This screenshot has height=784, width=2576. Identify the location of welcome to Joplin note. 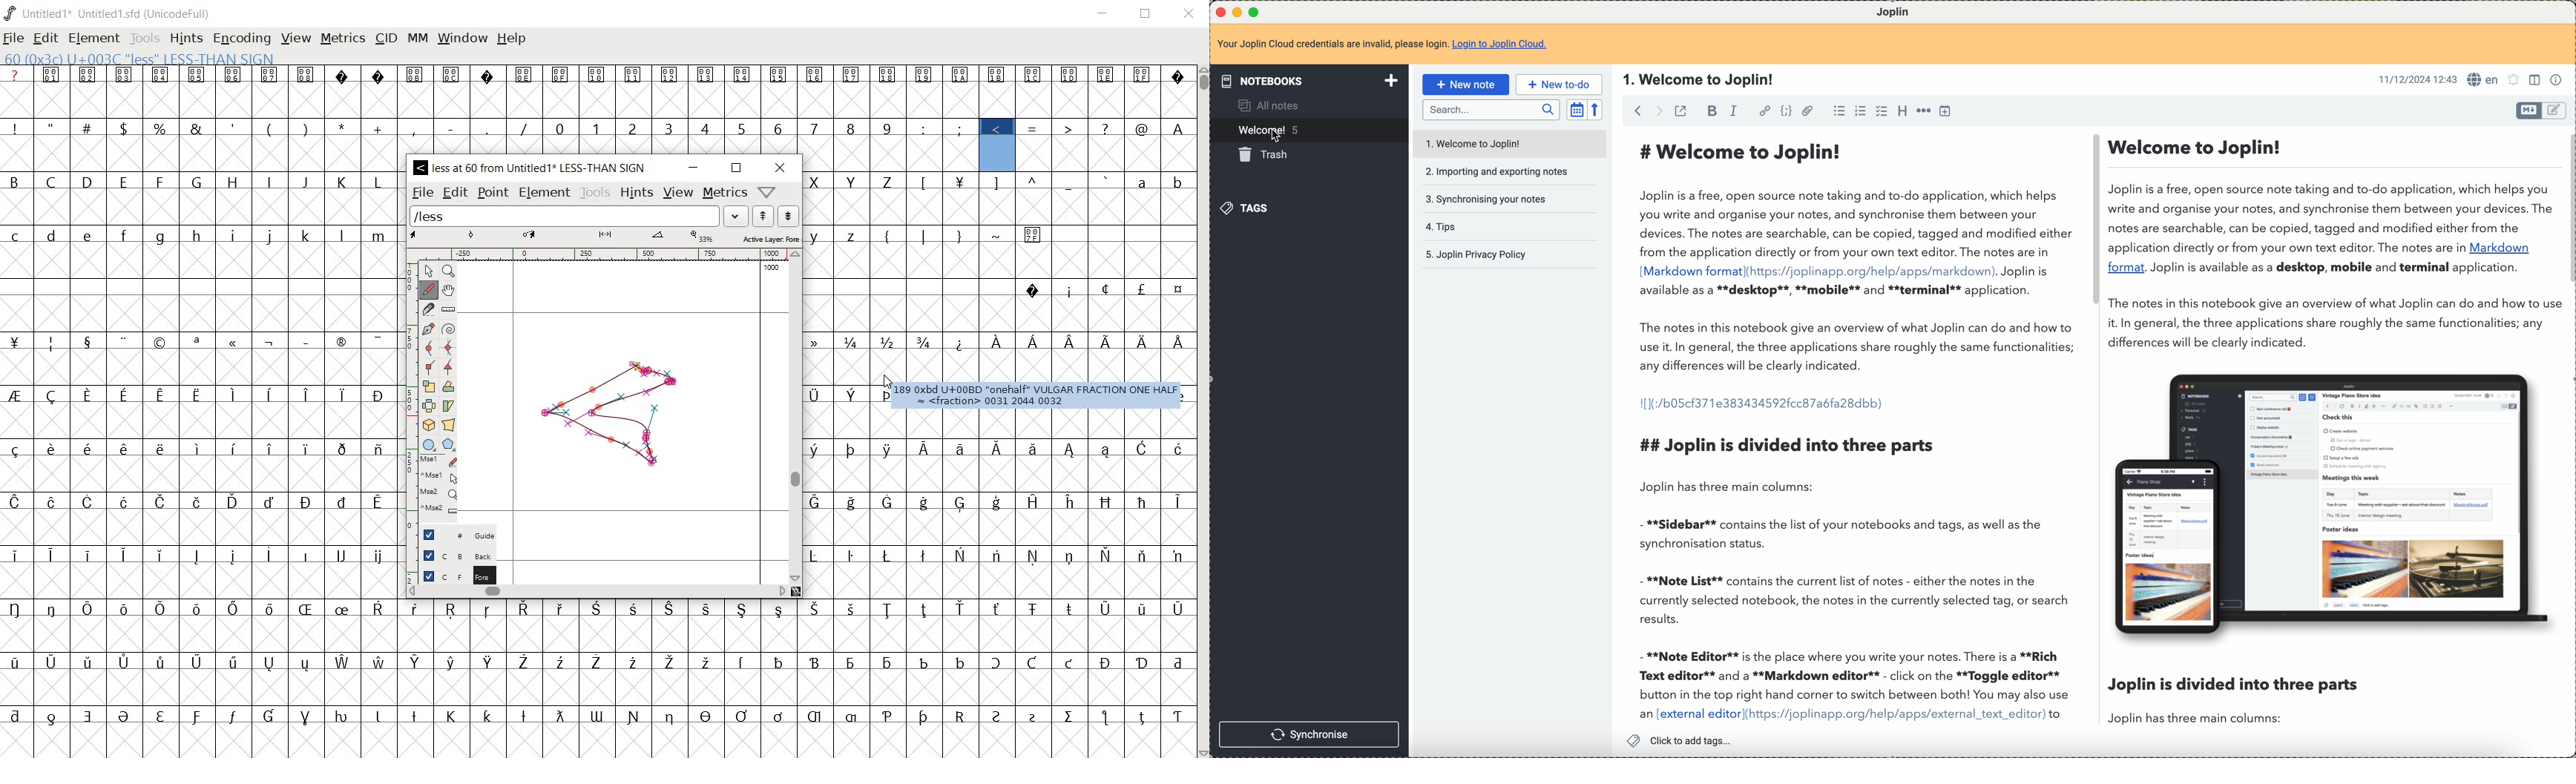
(1508, 142).